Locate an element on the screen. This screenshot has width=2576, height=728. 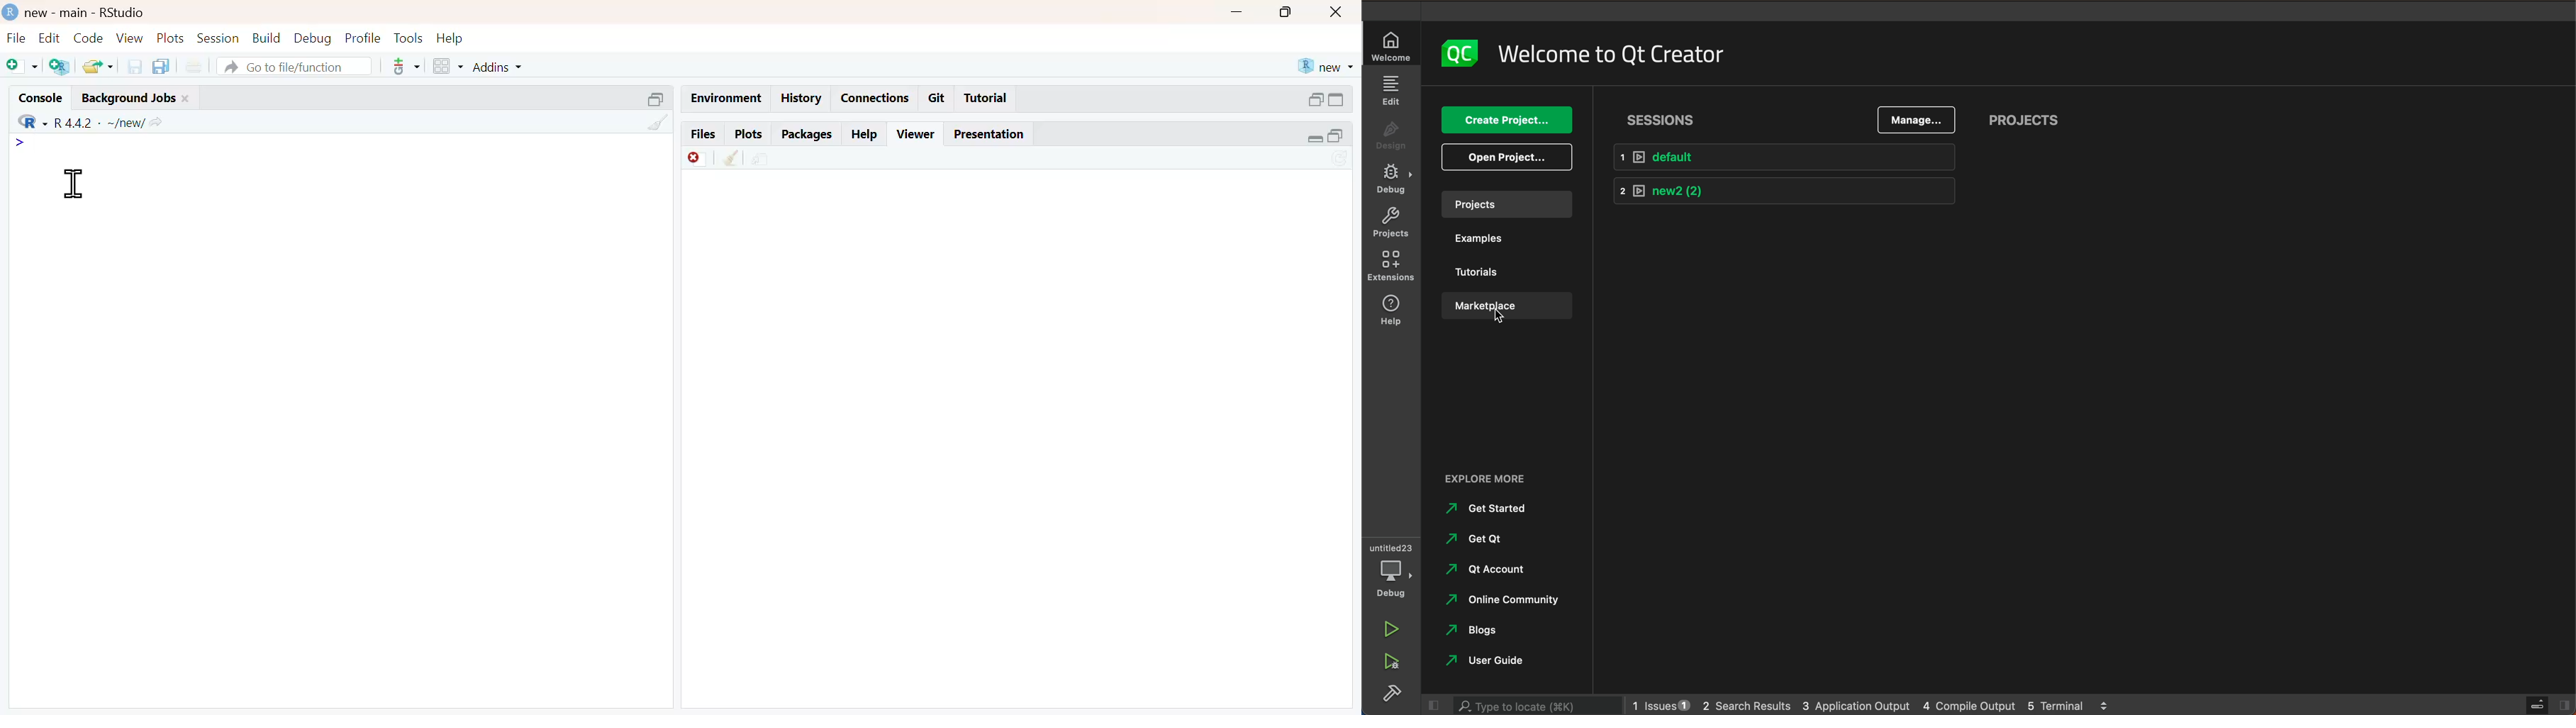
cursor is located at coordinates (75, 186).